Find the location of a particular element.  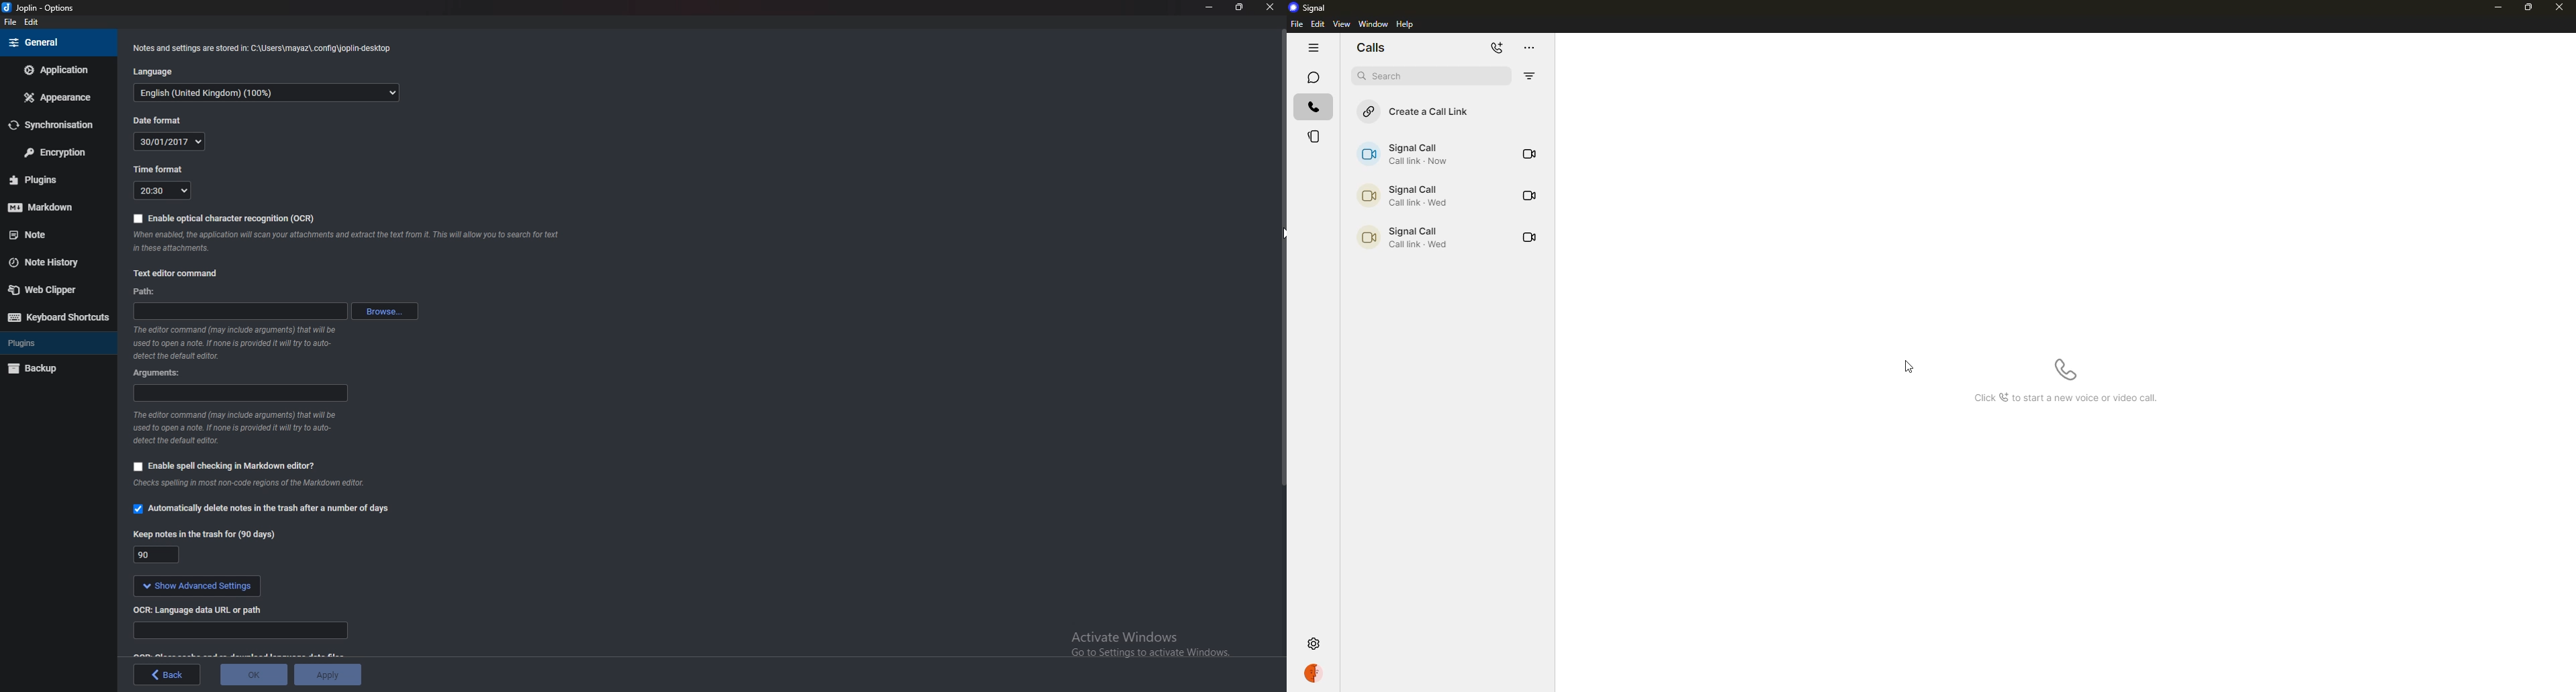

General is located at coordinates (56, 44).